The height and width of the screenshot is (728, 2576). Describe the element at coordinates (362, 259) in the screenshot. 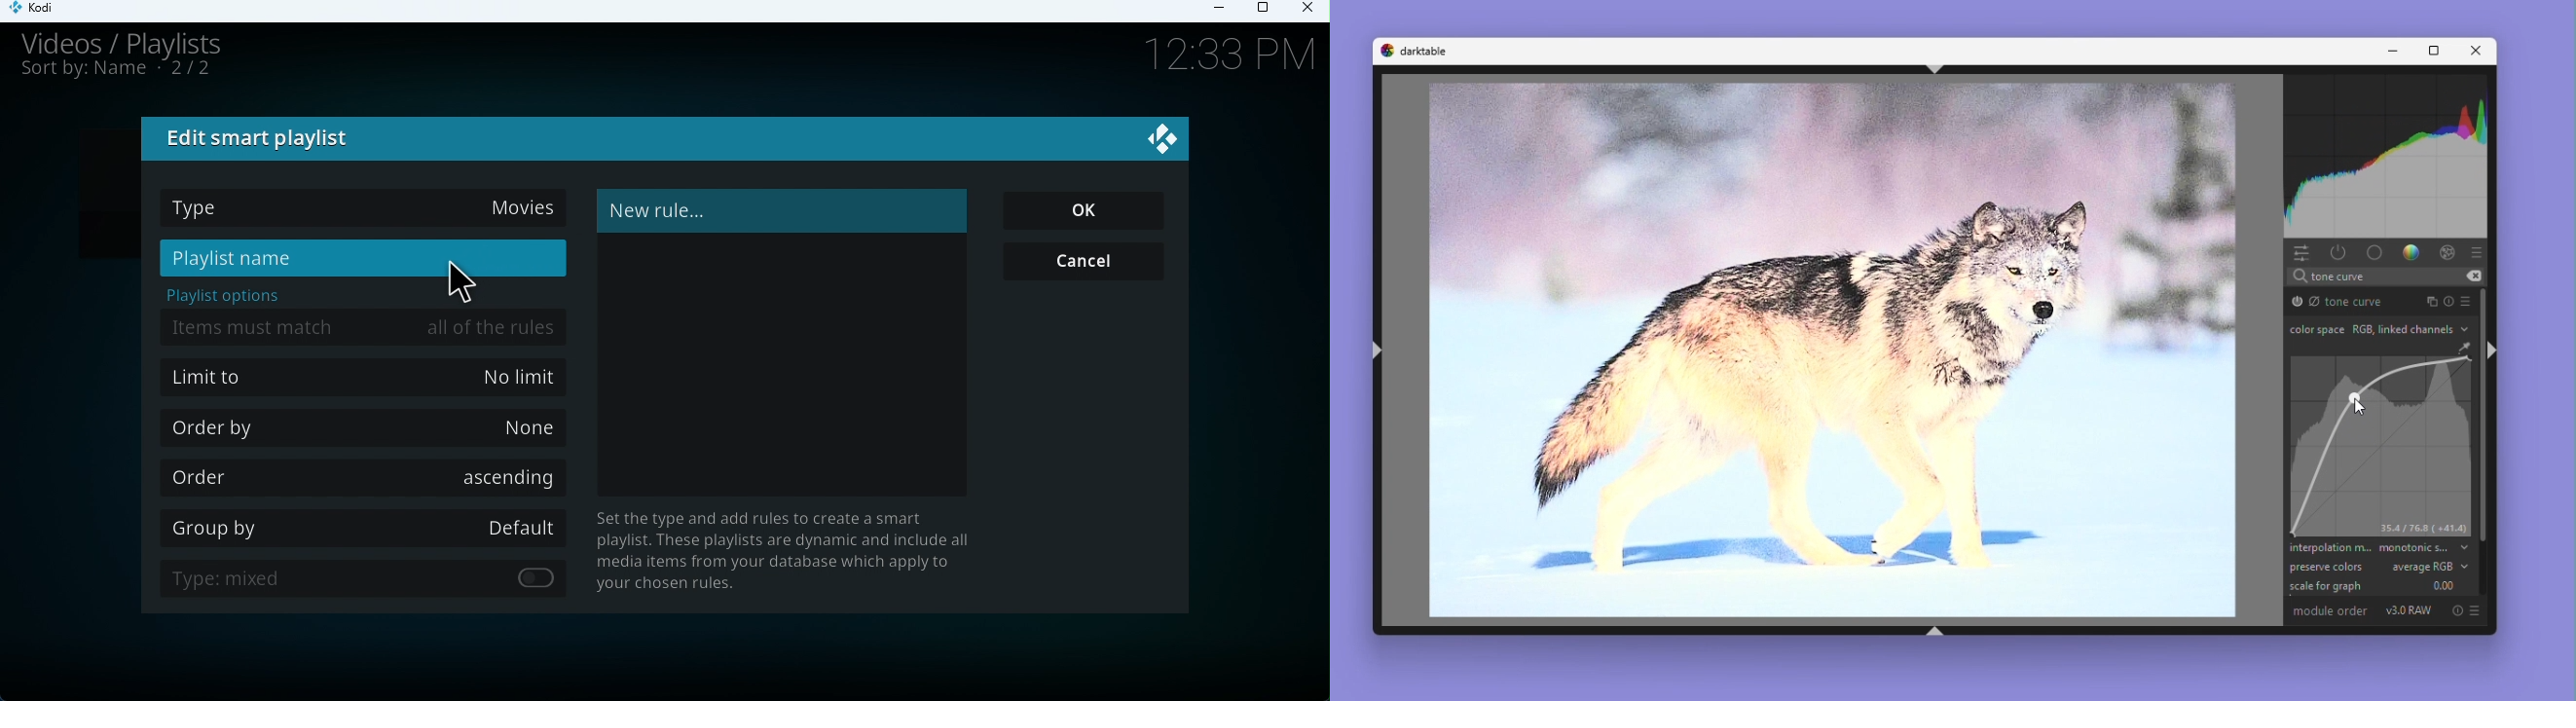

I see `Playlist name` at that location.